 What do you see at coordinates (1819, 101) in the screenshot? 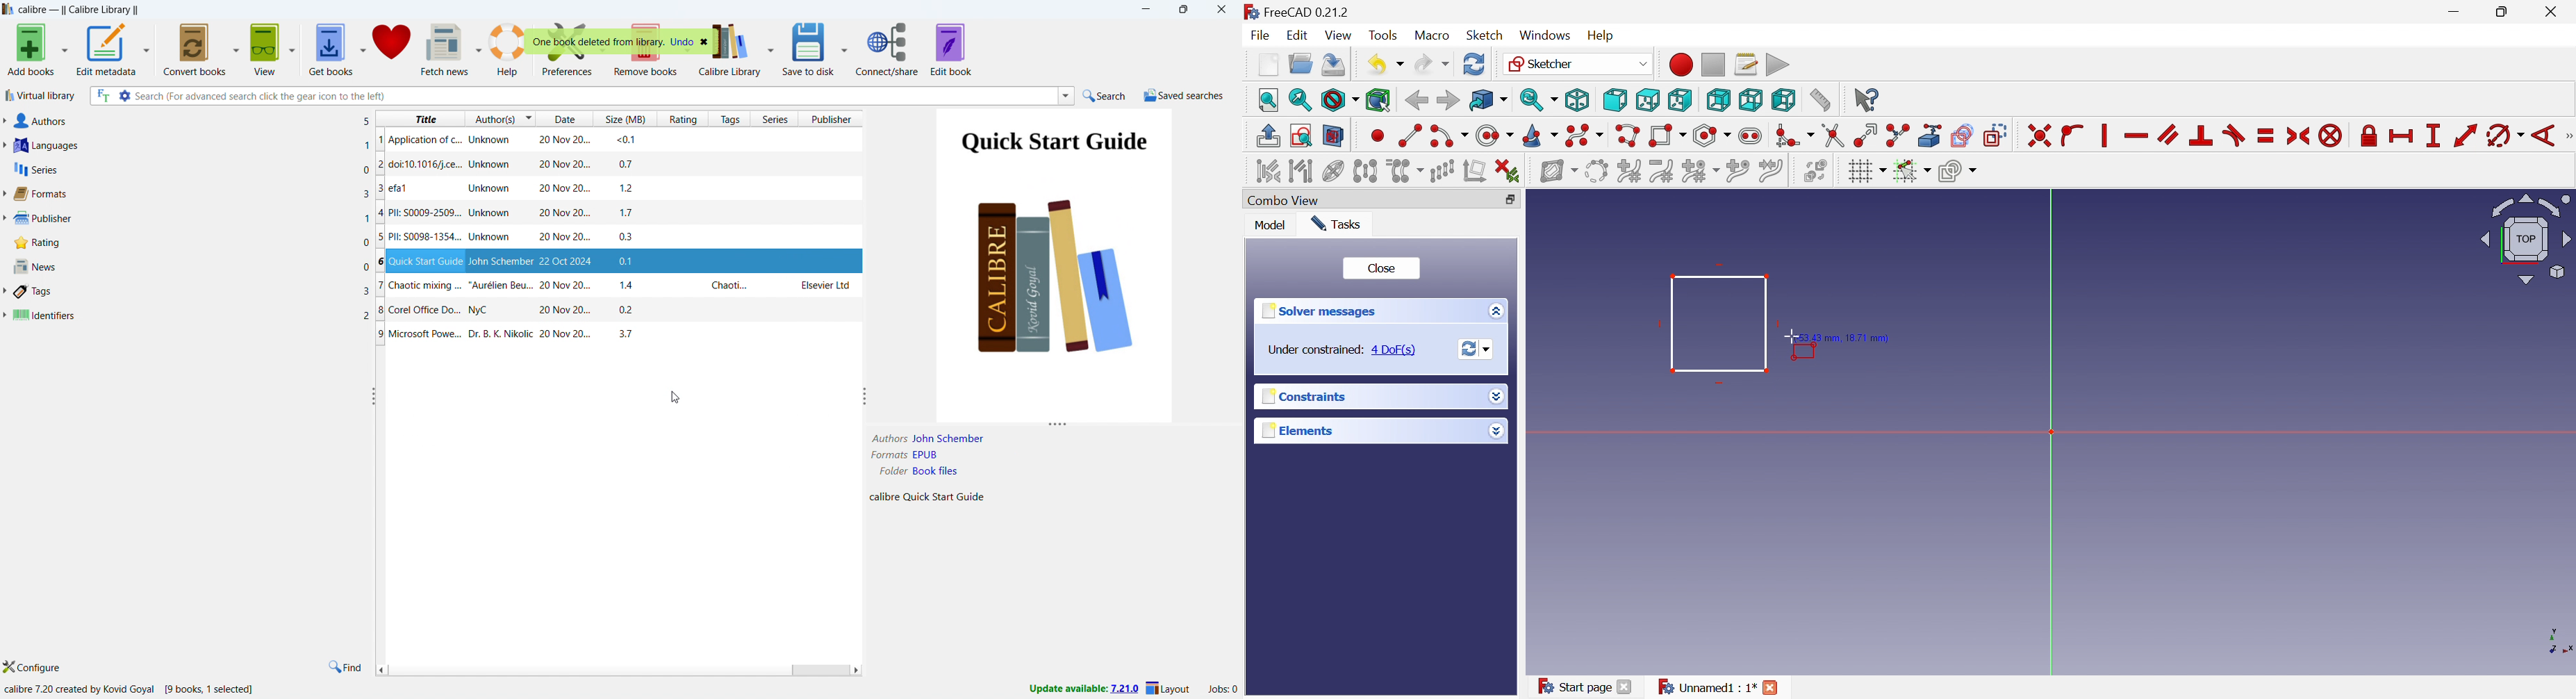
I see `Measure distance` at bounding box center [1819, 101].